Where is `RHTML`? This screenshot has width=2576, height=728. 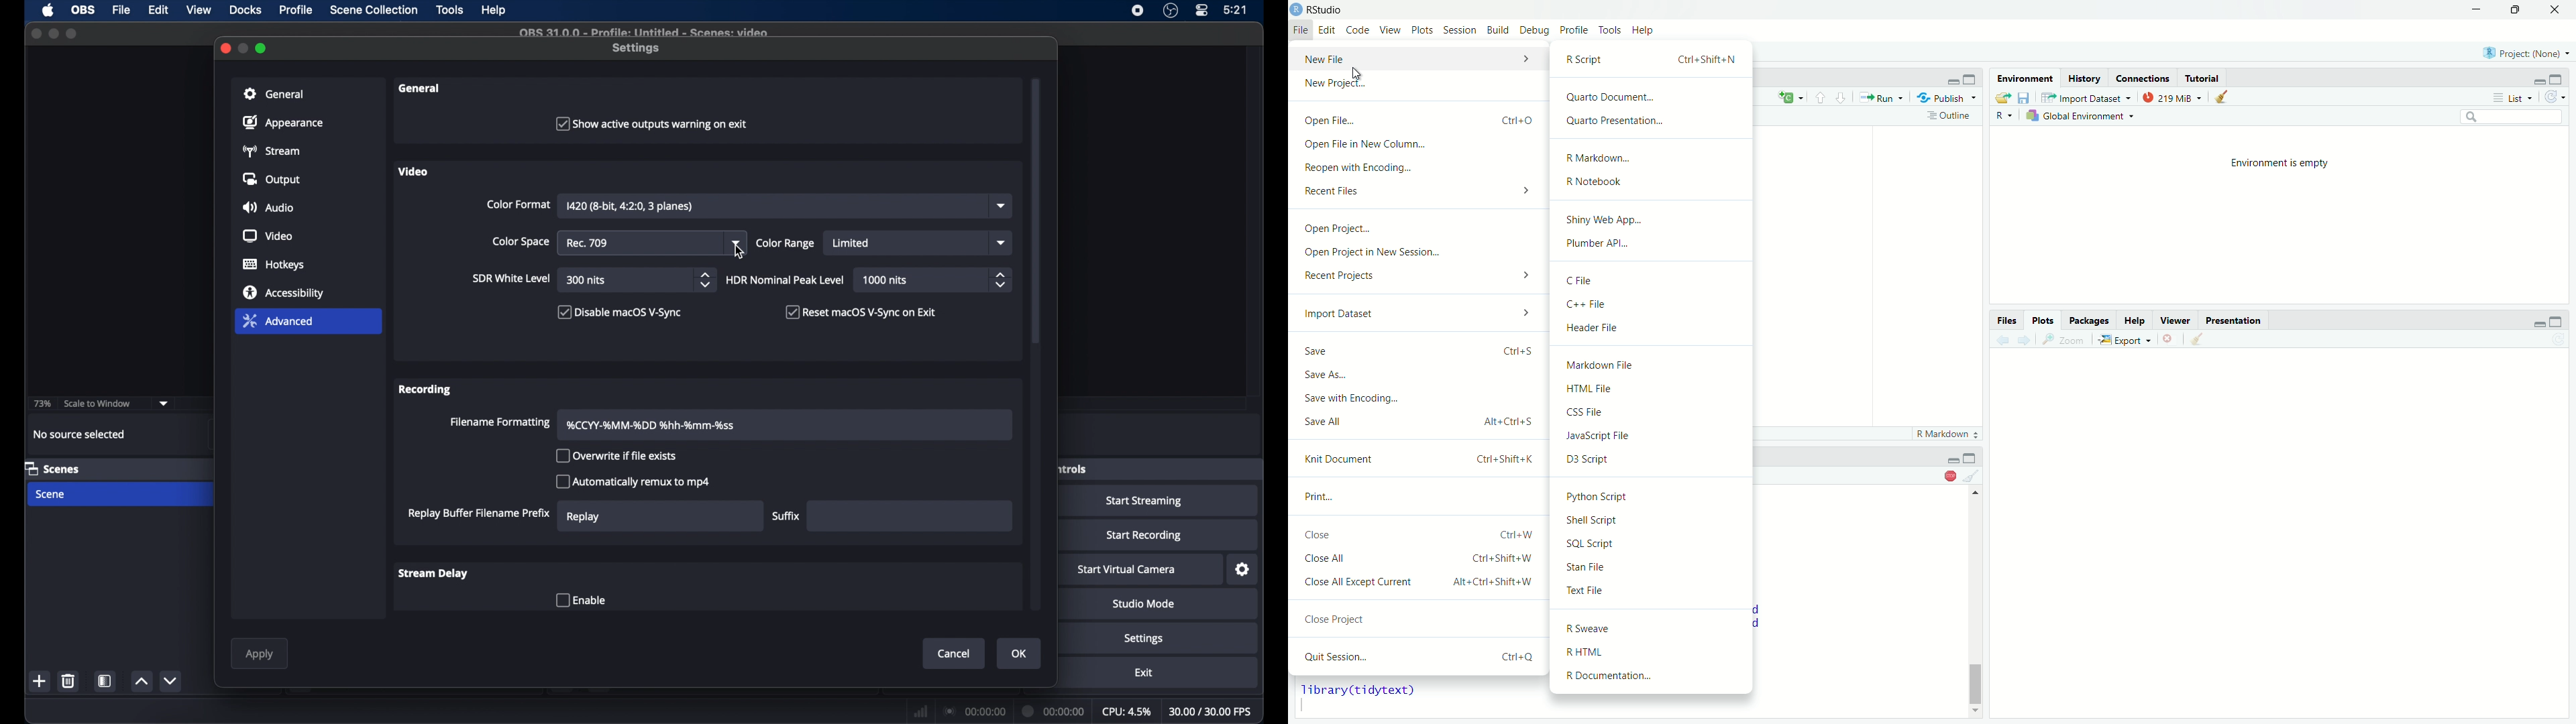
RHTML is located at coordinates (1652, 652).